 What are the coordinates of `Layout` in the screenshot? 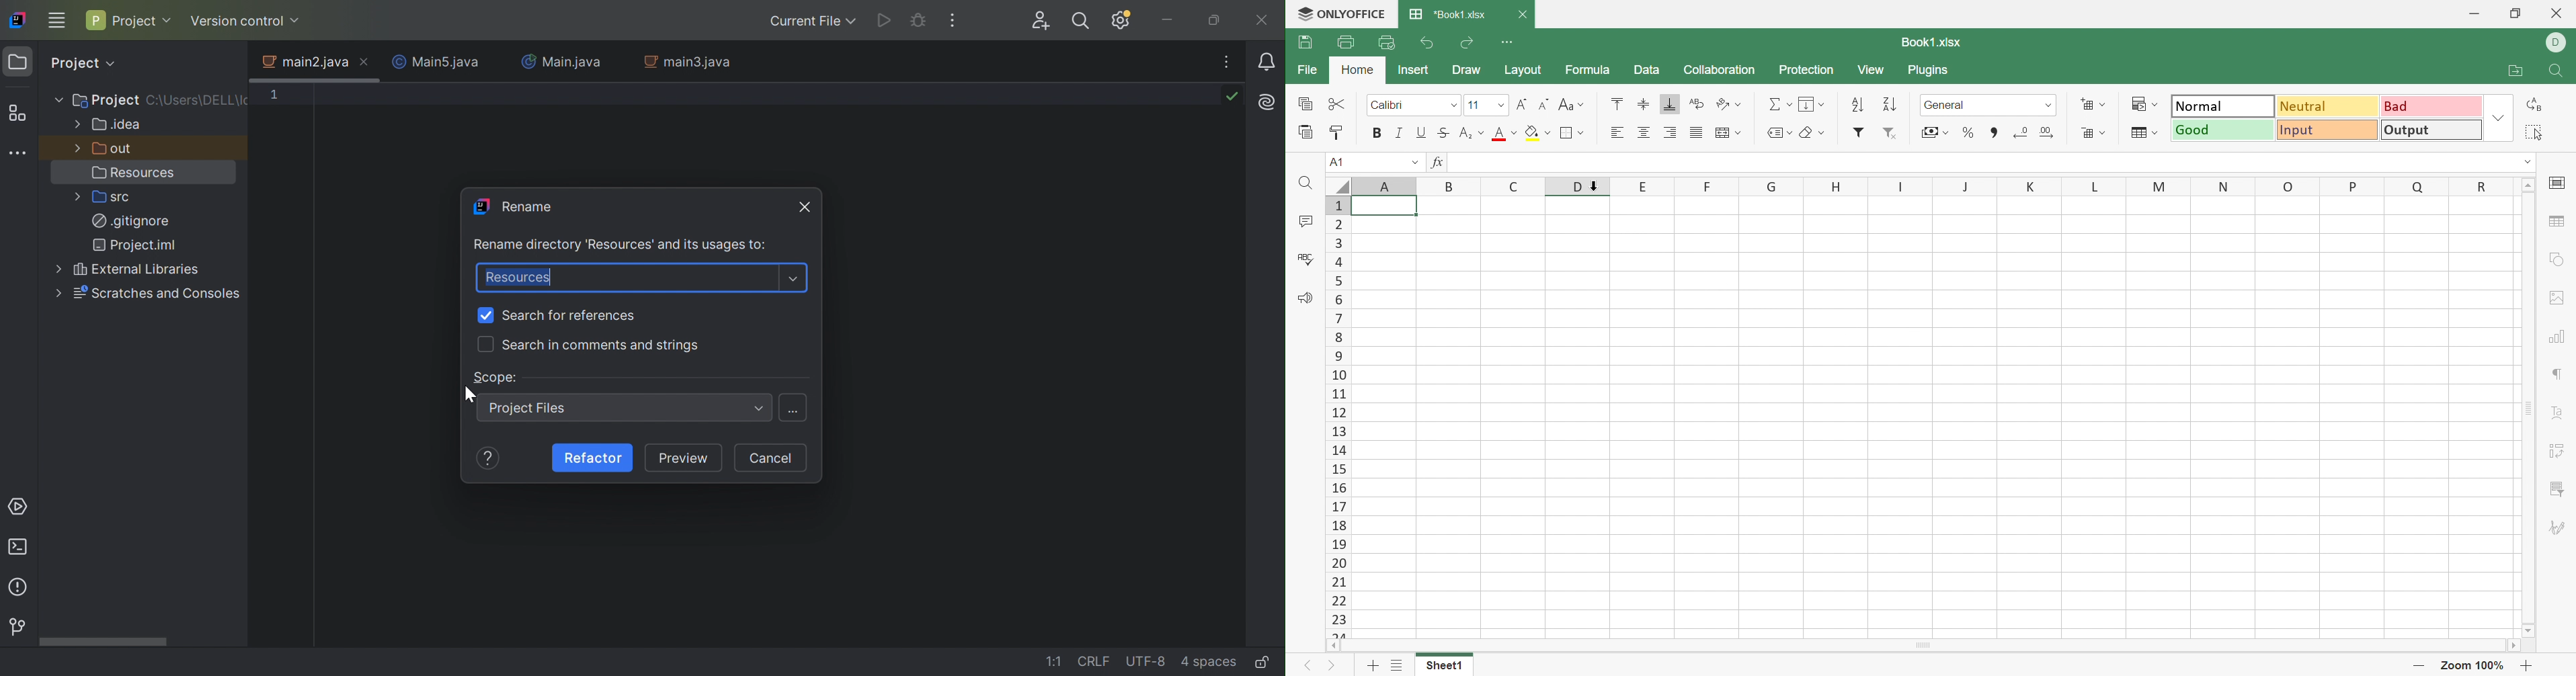 It's located at (1526, 71).